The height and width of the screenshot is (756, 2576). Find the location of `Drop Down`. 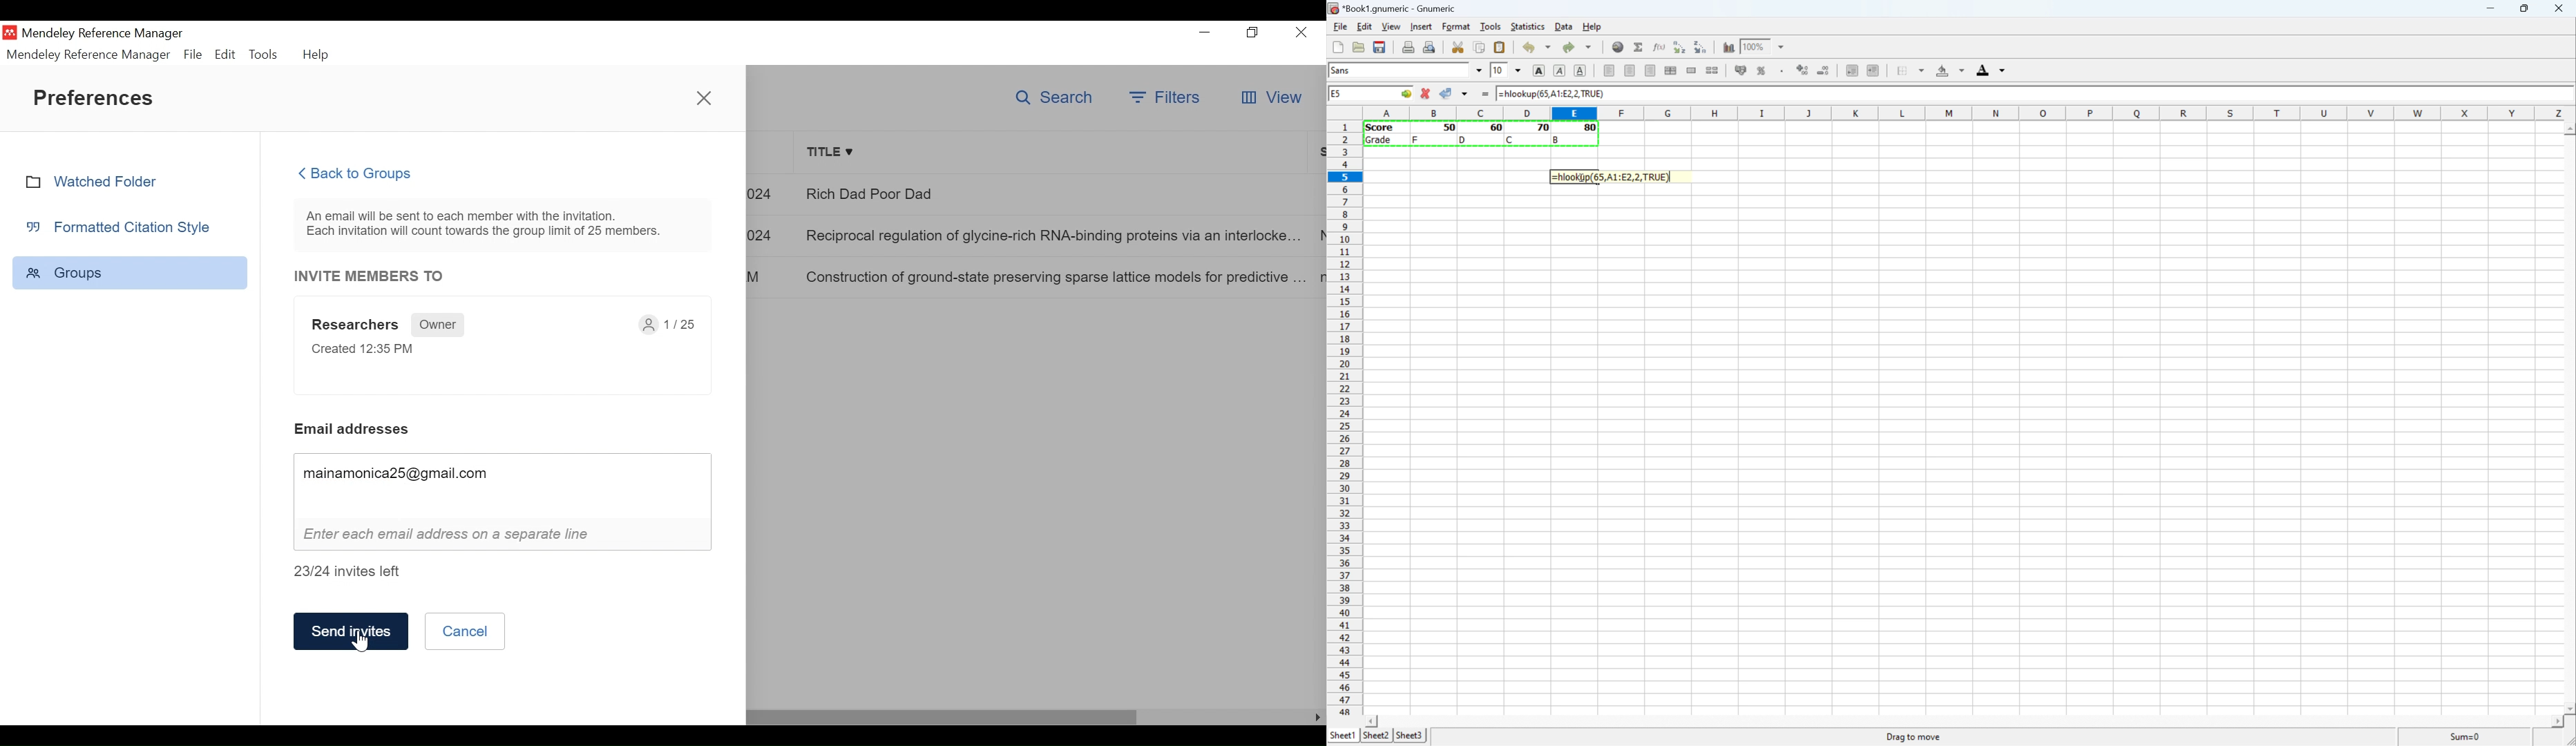

Drop Down is located at coordinates (1780, 48).